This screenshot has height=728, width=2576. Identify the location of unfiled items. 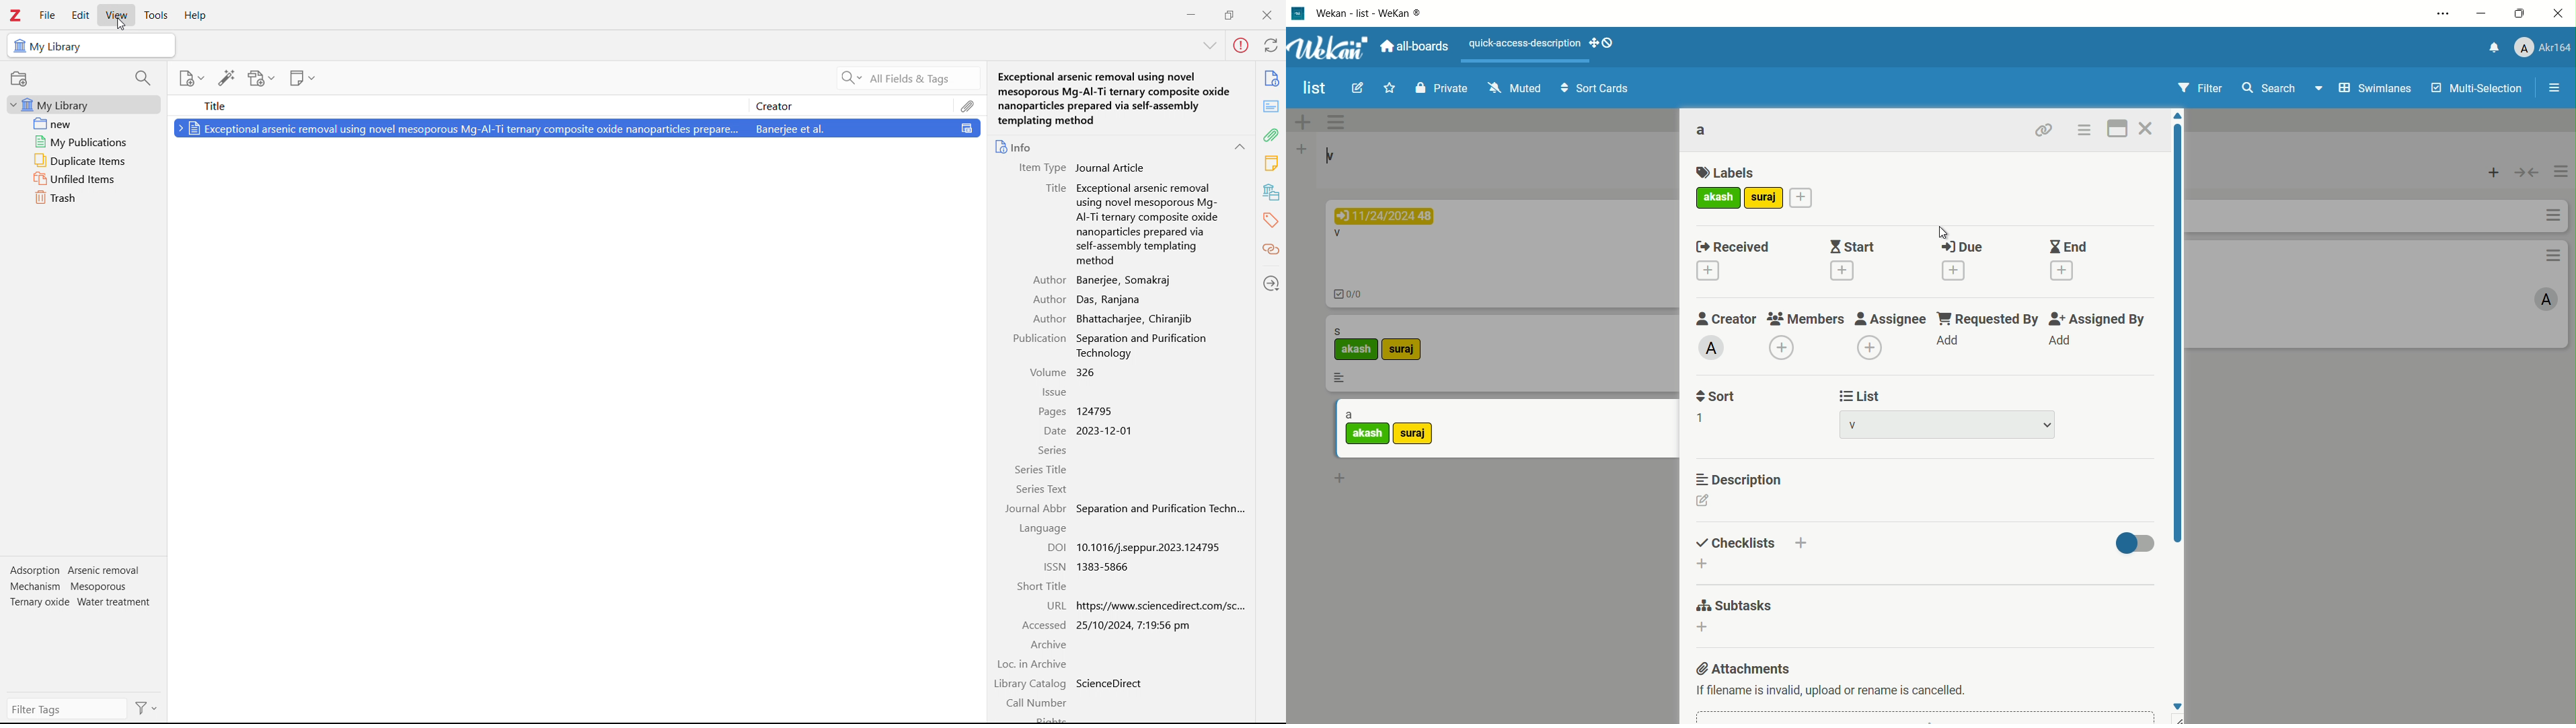
(83, 179).